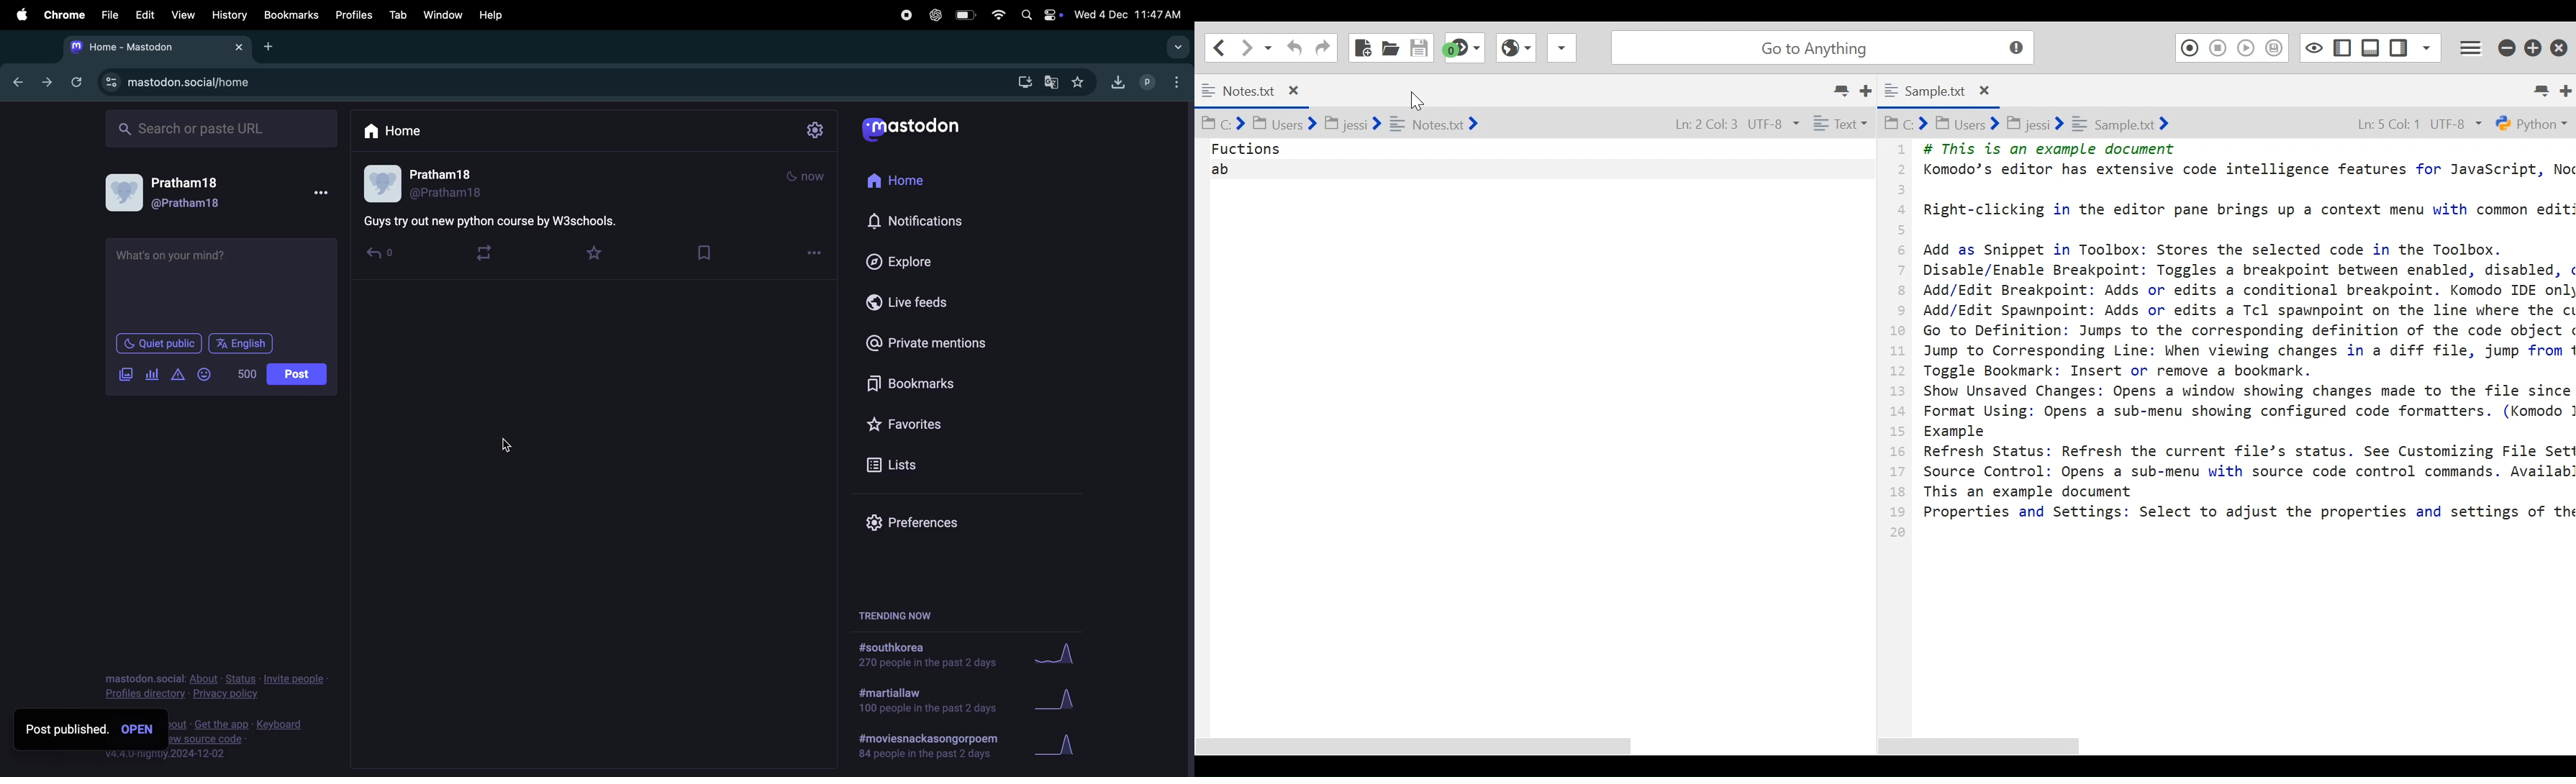  Describe the element at coordinates (18, 17) in the screenshot. I see `apple menu` at that location.